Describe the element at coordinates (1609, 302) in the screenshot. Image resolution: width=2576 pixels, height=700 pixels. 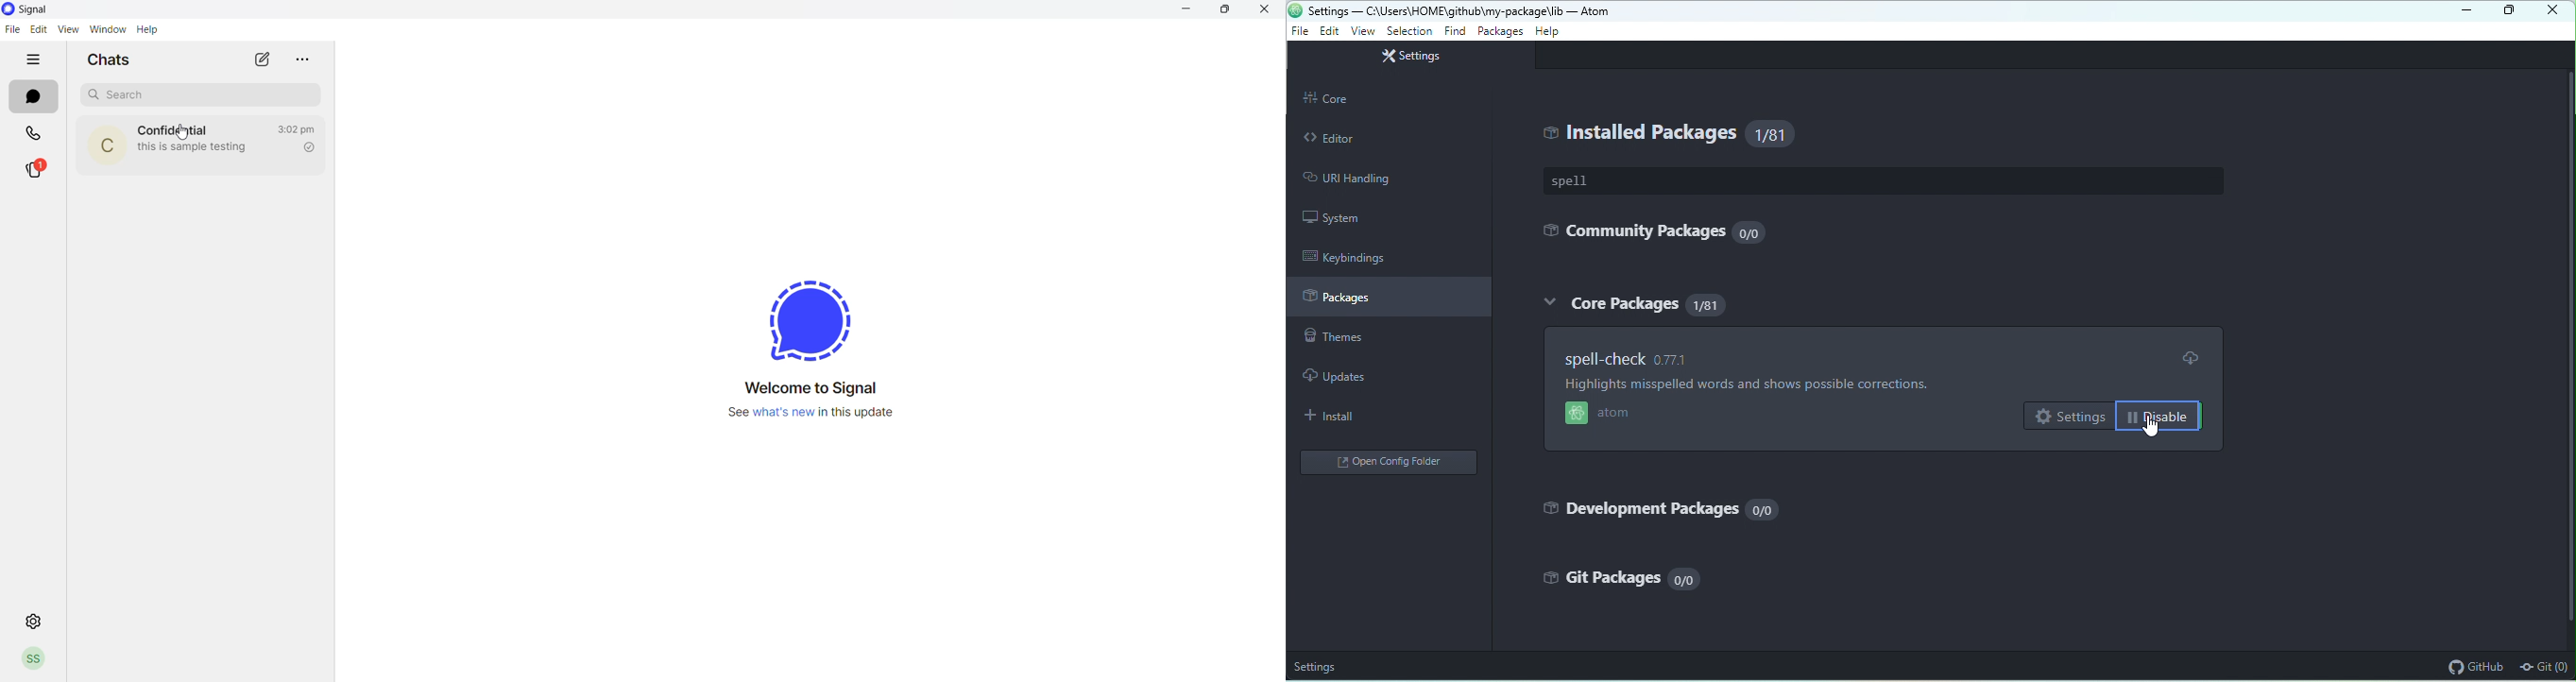
I see `core packages` at that location.